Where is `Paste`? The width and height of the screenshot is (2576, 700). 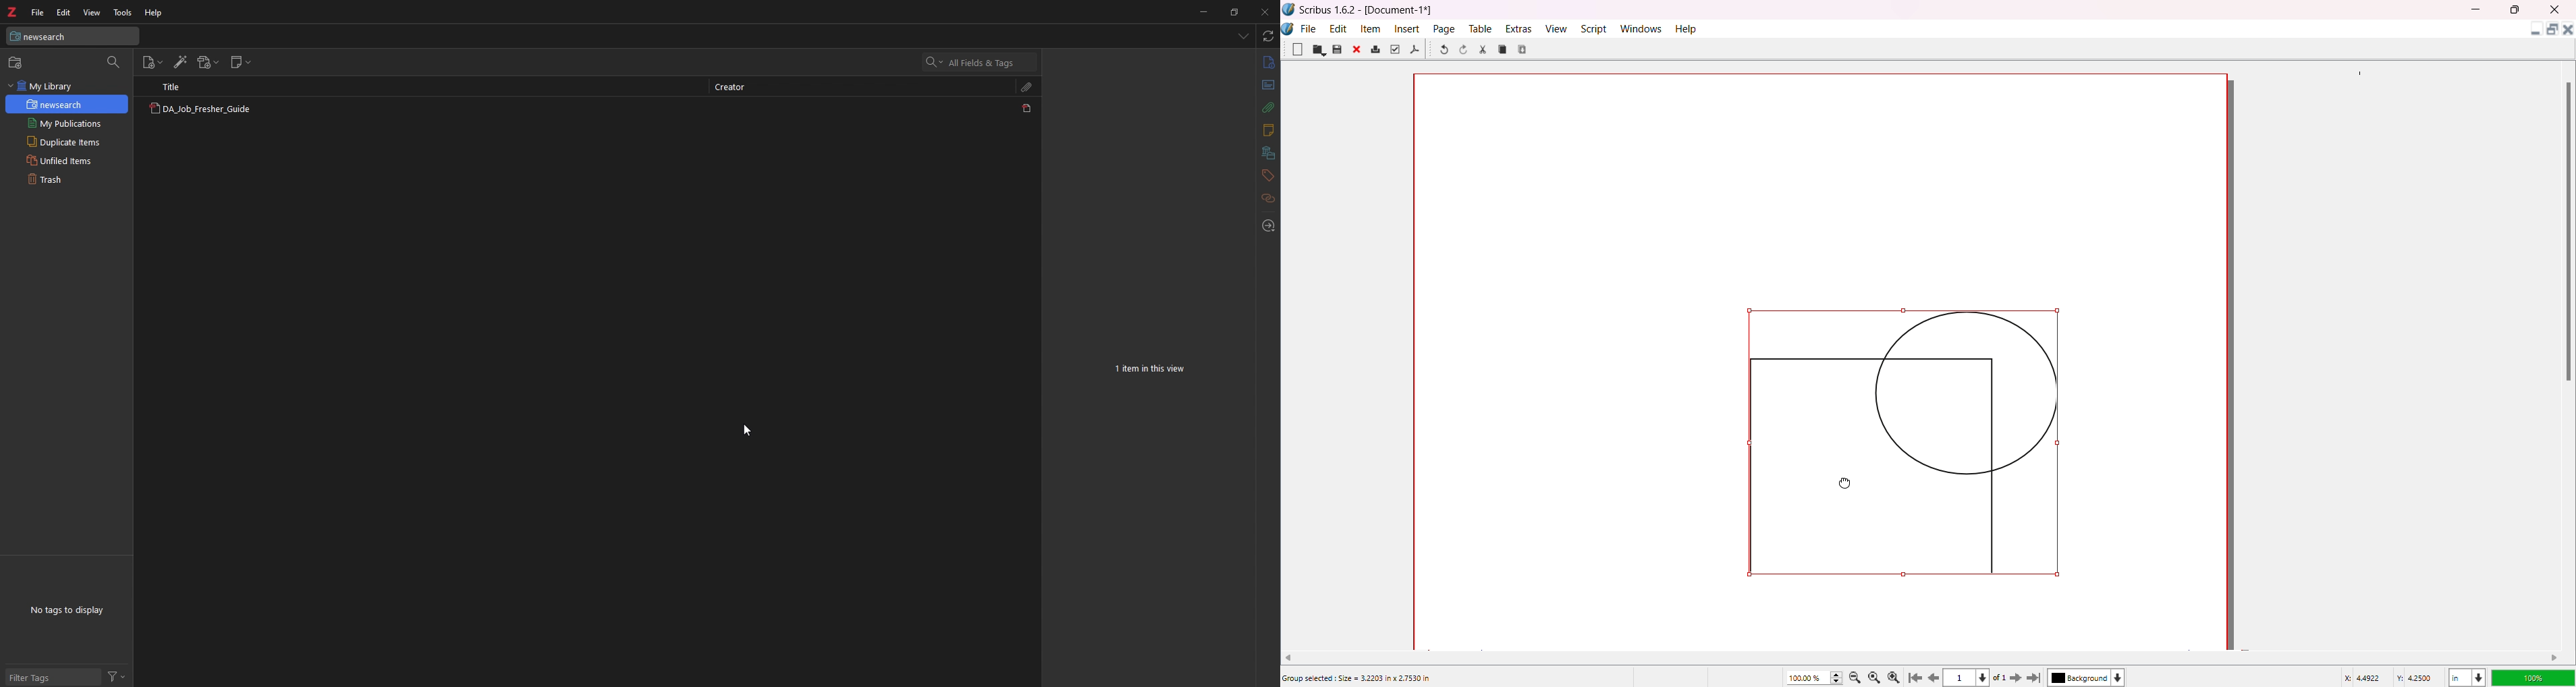 Paste is located at coordinates (1524, 49).